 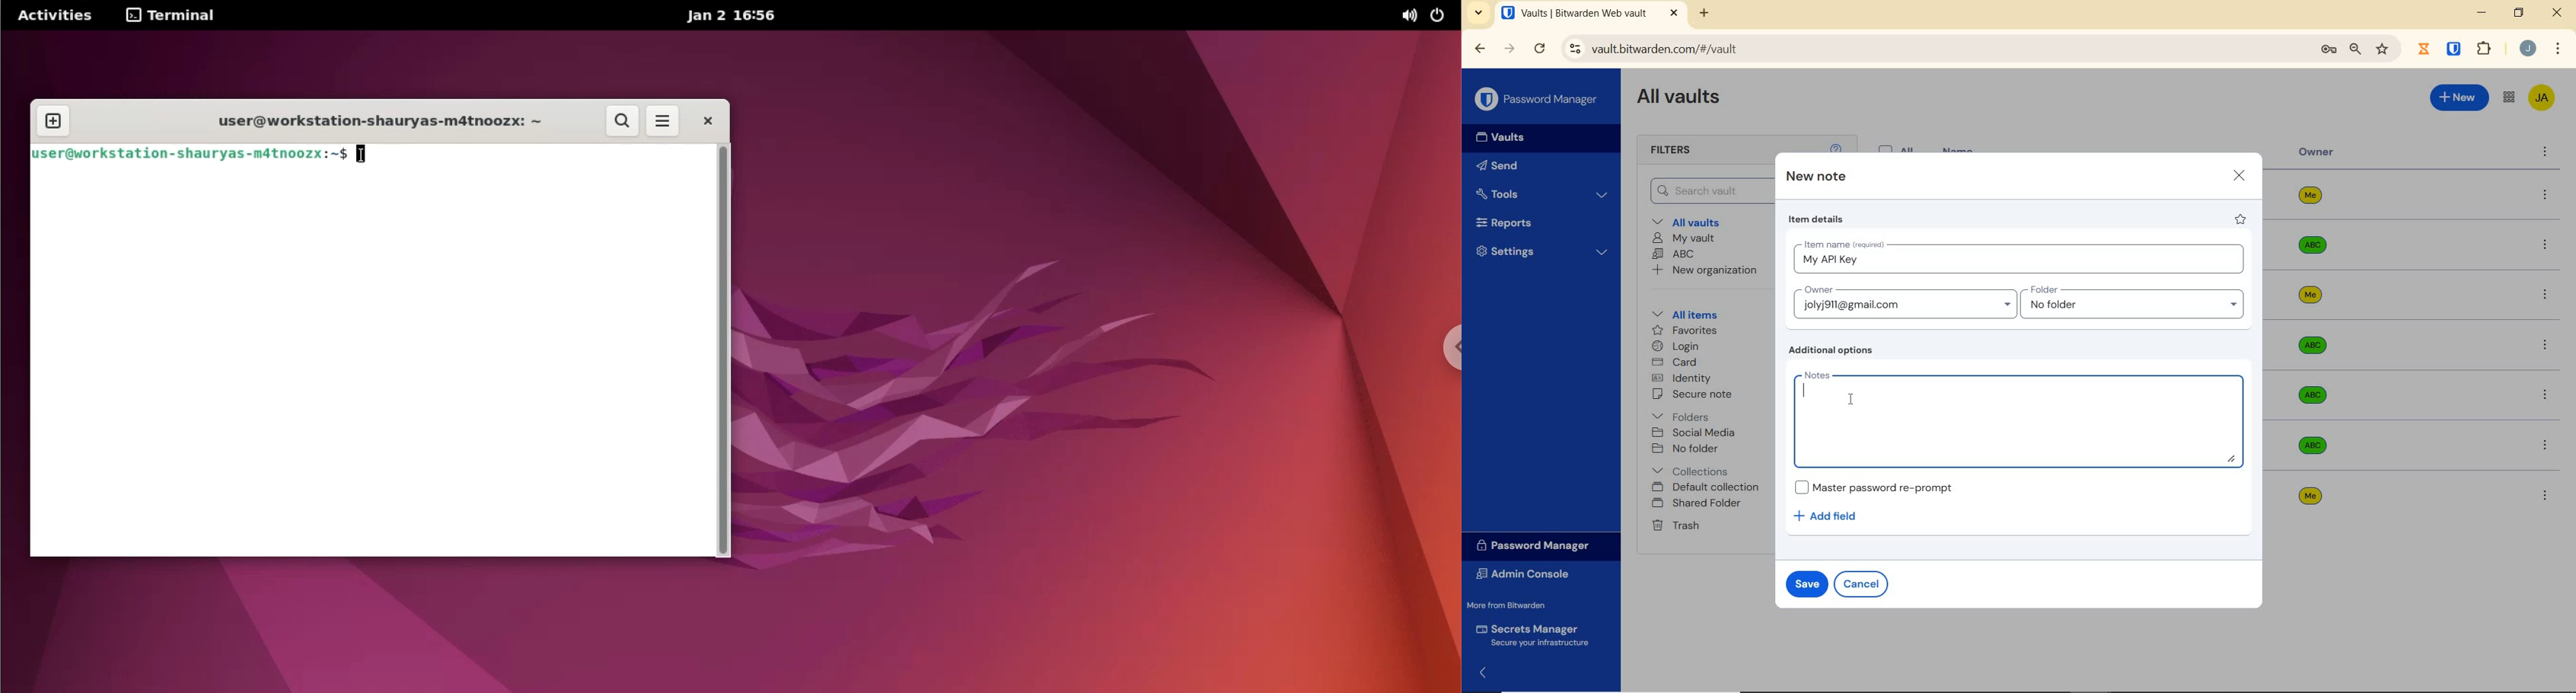 I want to click on All vaults, so click(x=1698, y=223).